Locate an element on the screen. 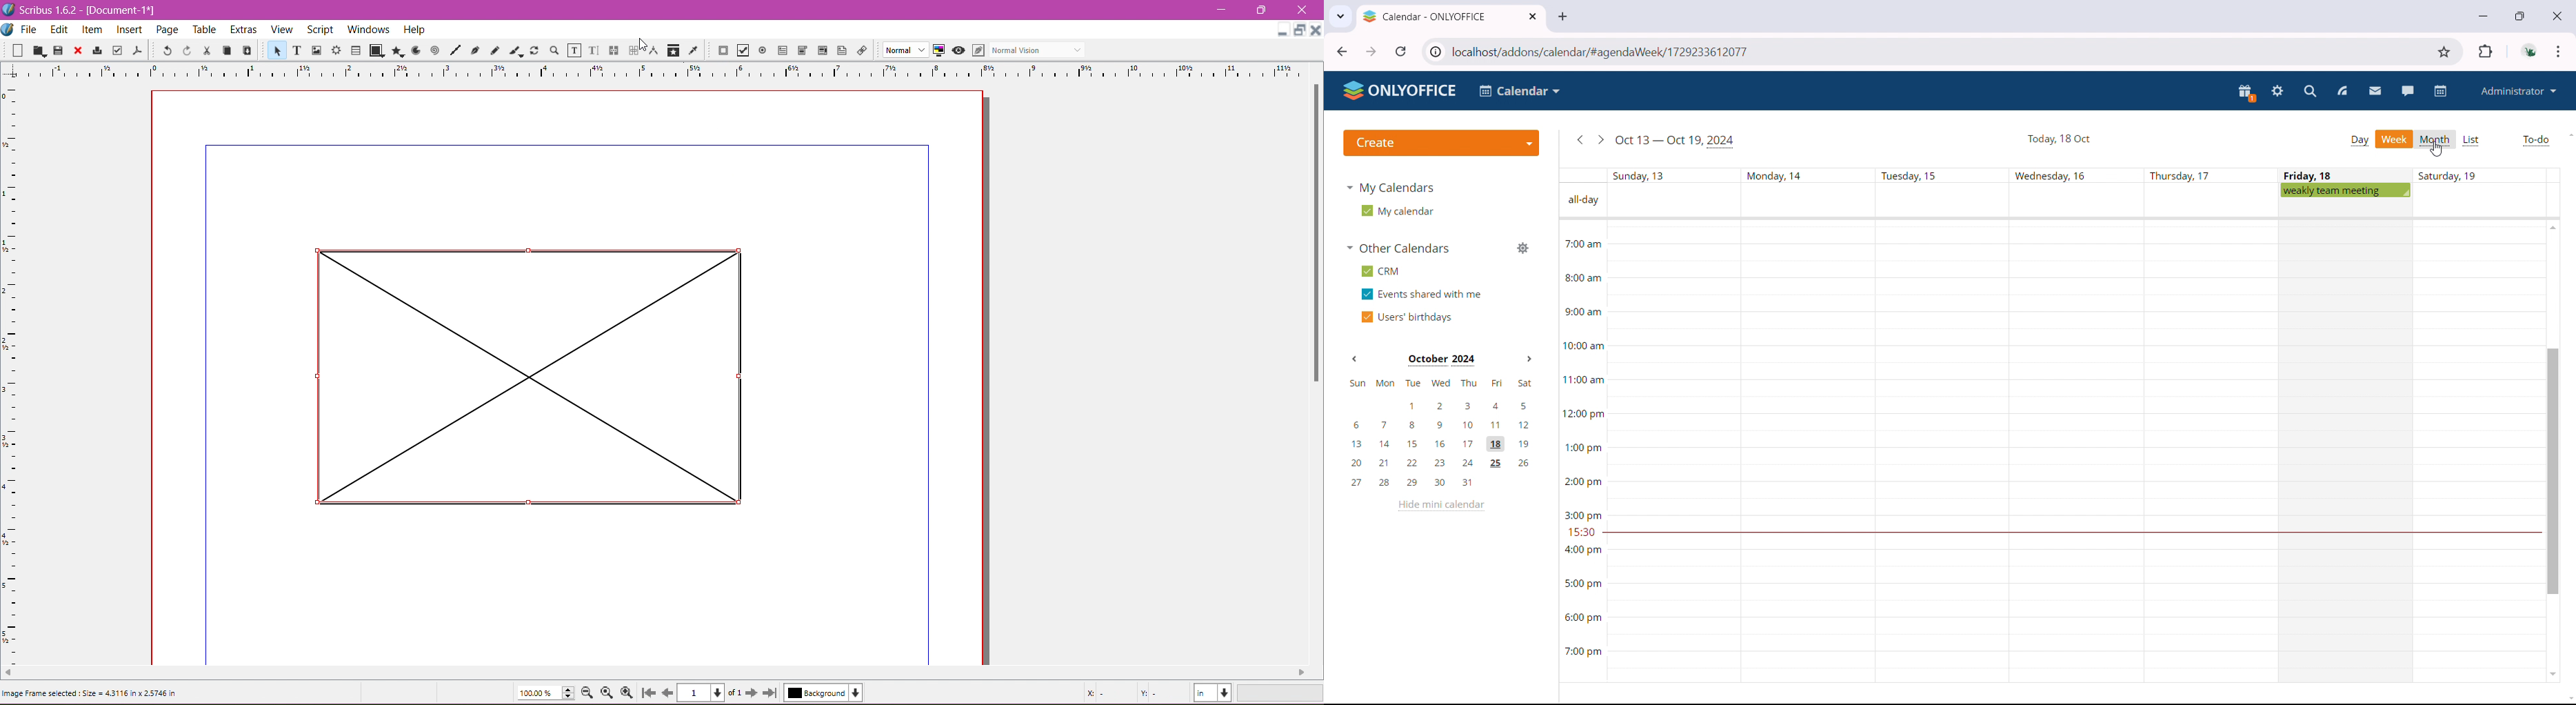 The width and height of the screenshot is (2576, 728). crm is located at coordinates (1380, 272).